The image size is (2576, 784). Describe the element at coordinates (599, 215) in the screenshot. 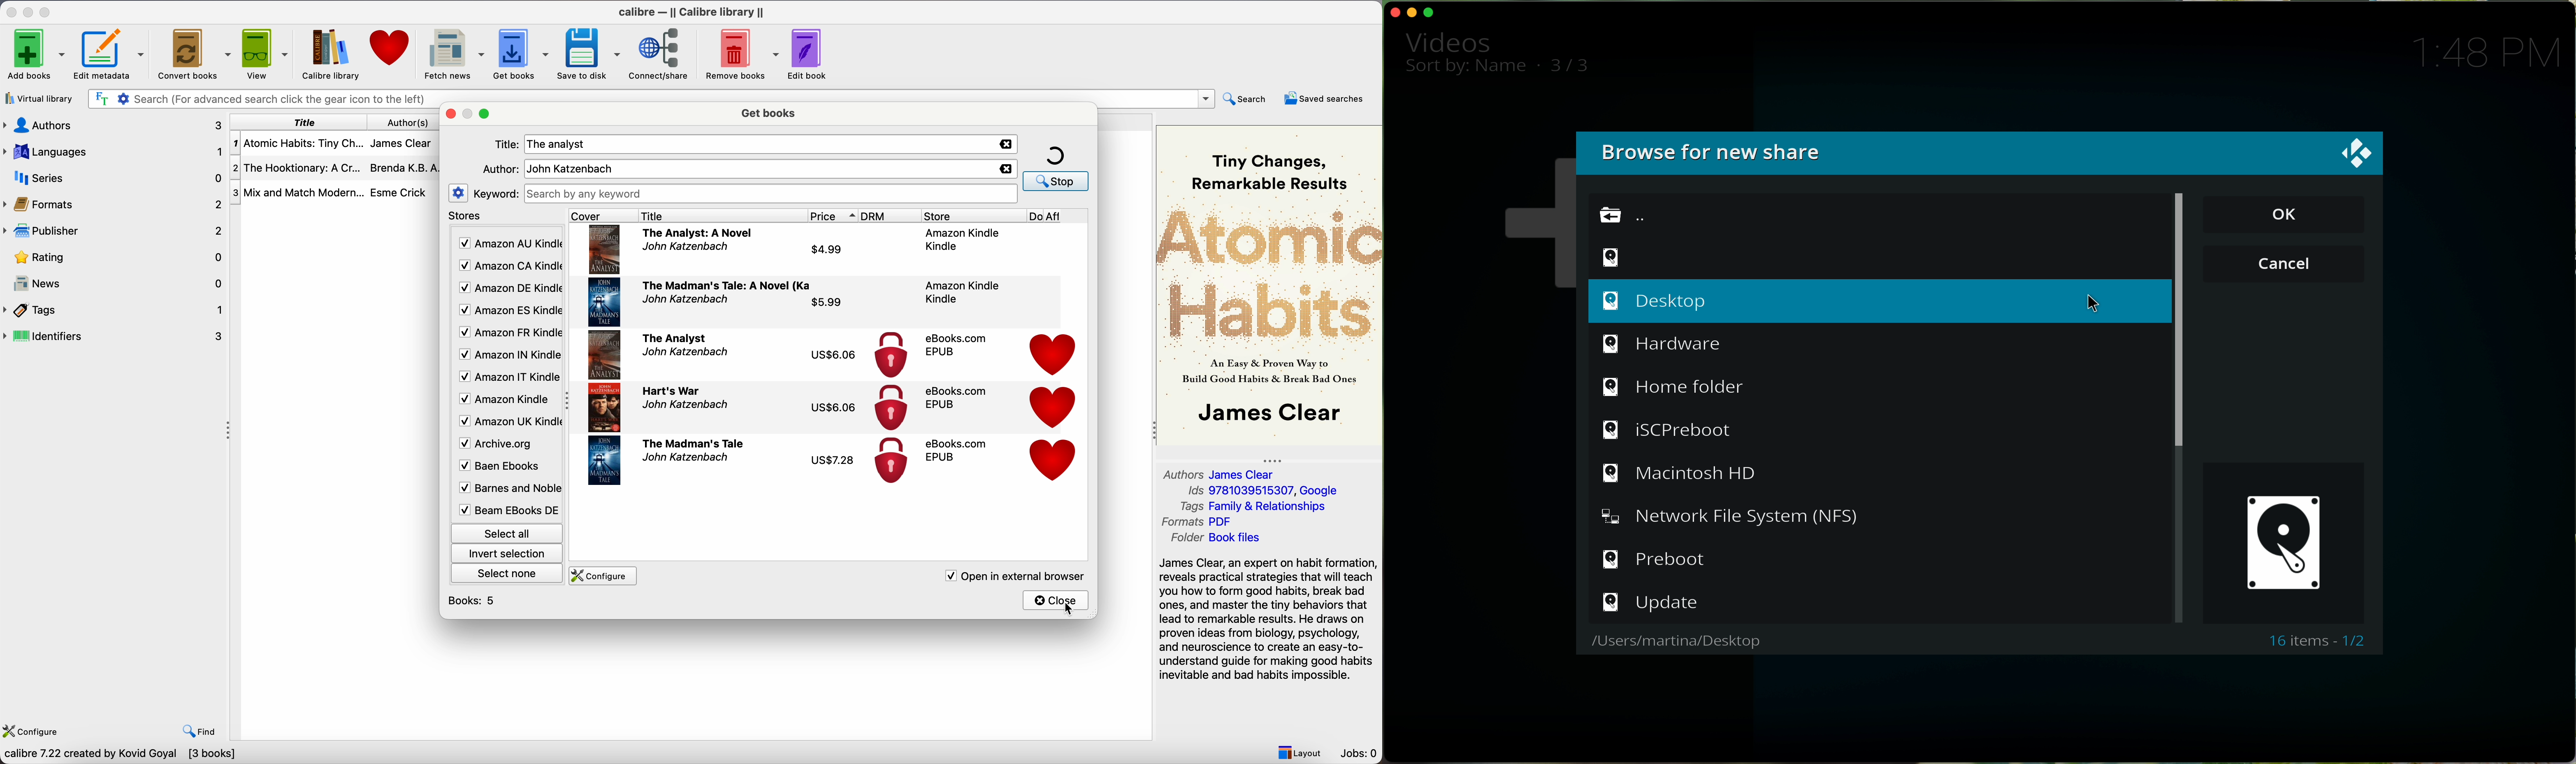

I see `cover` at that location.